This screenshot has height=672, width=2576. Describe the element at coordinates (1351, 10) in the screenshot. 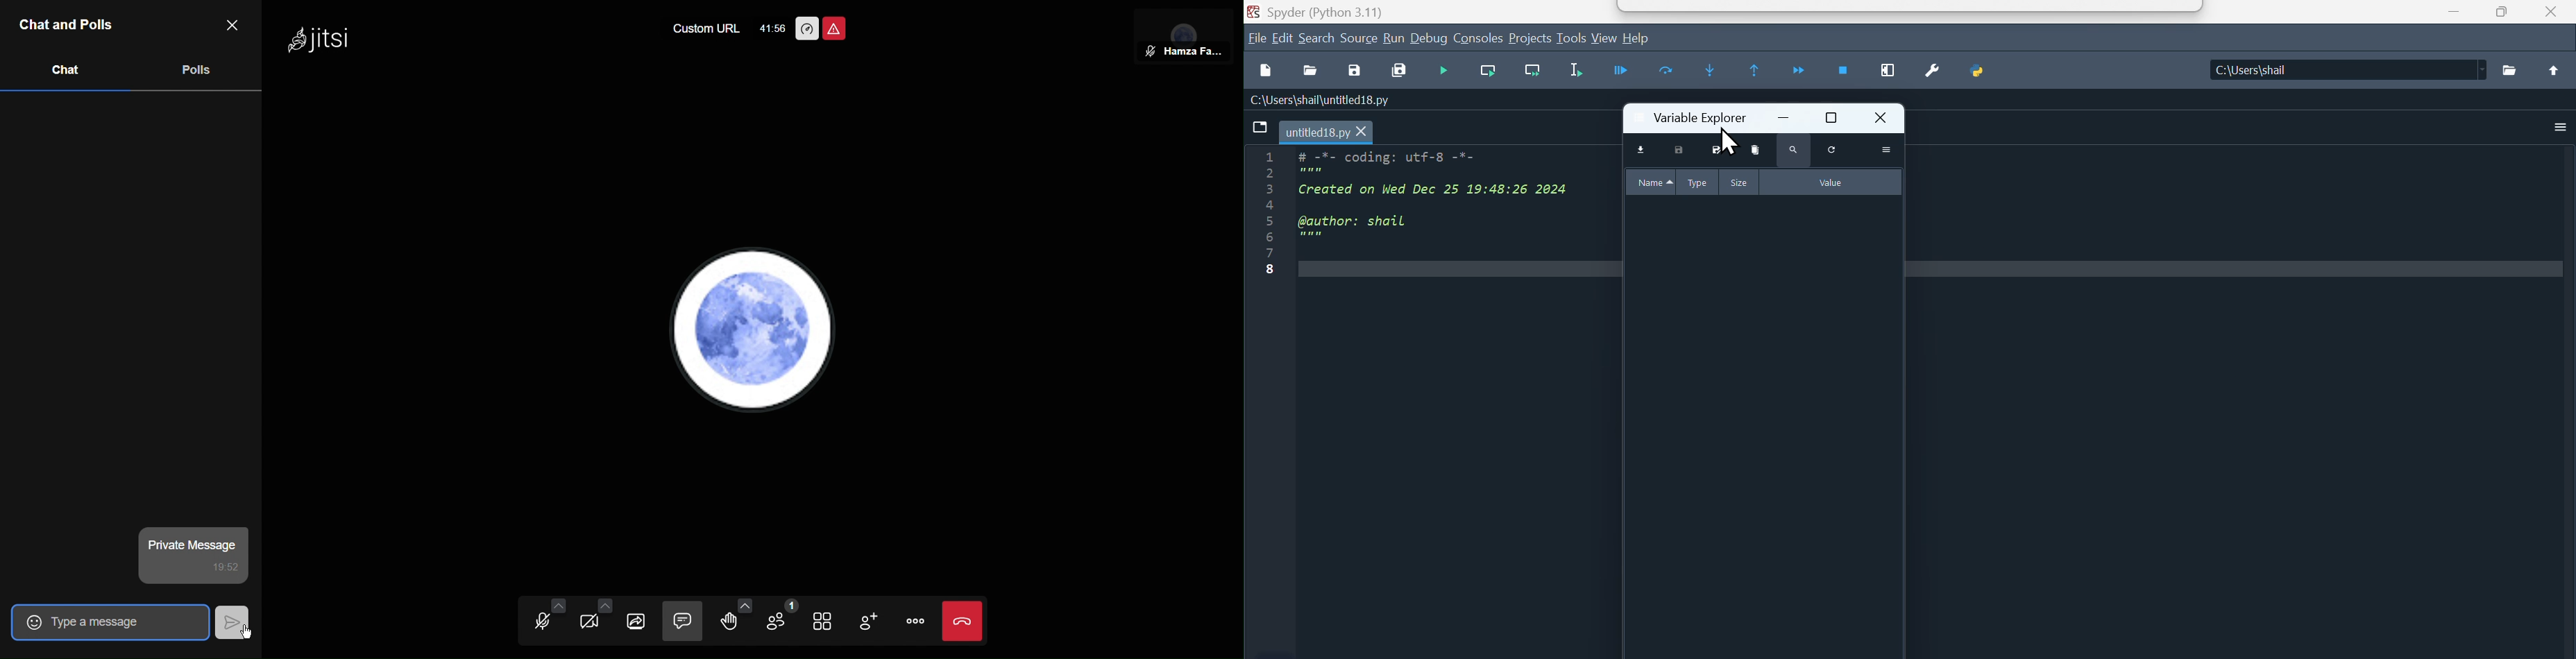

I see `Spyder (Python 3.11)` at that location.